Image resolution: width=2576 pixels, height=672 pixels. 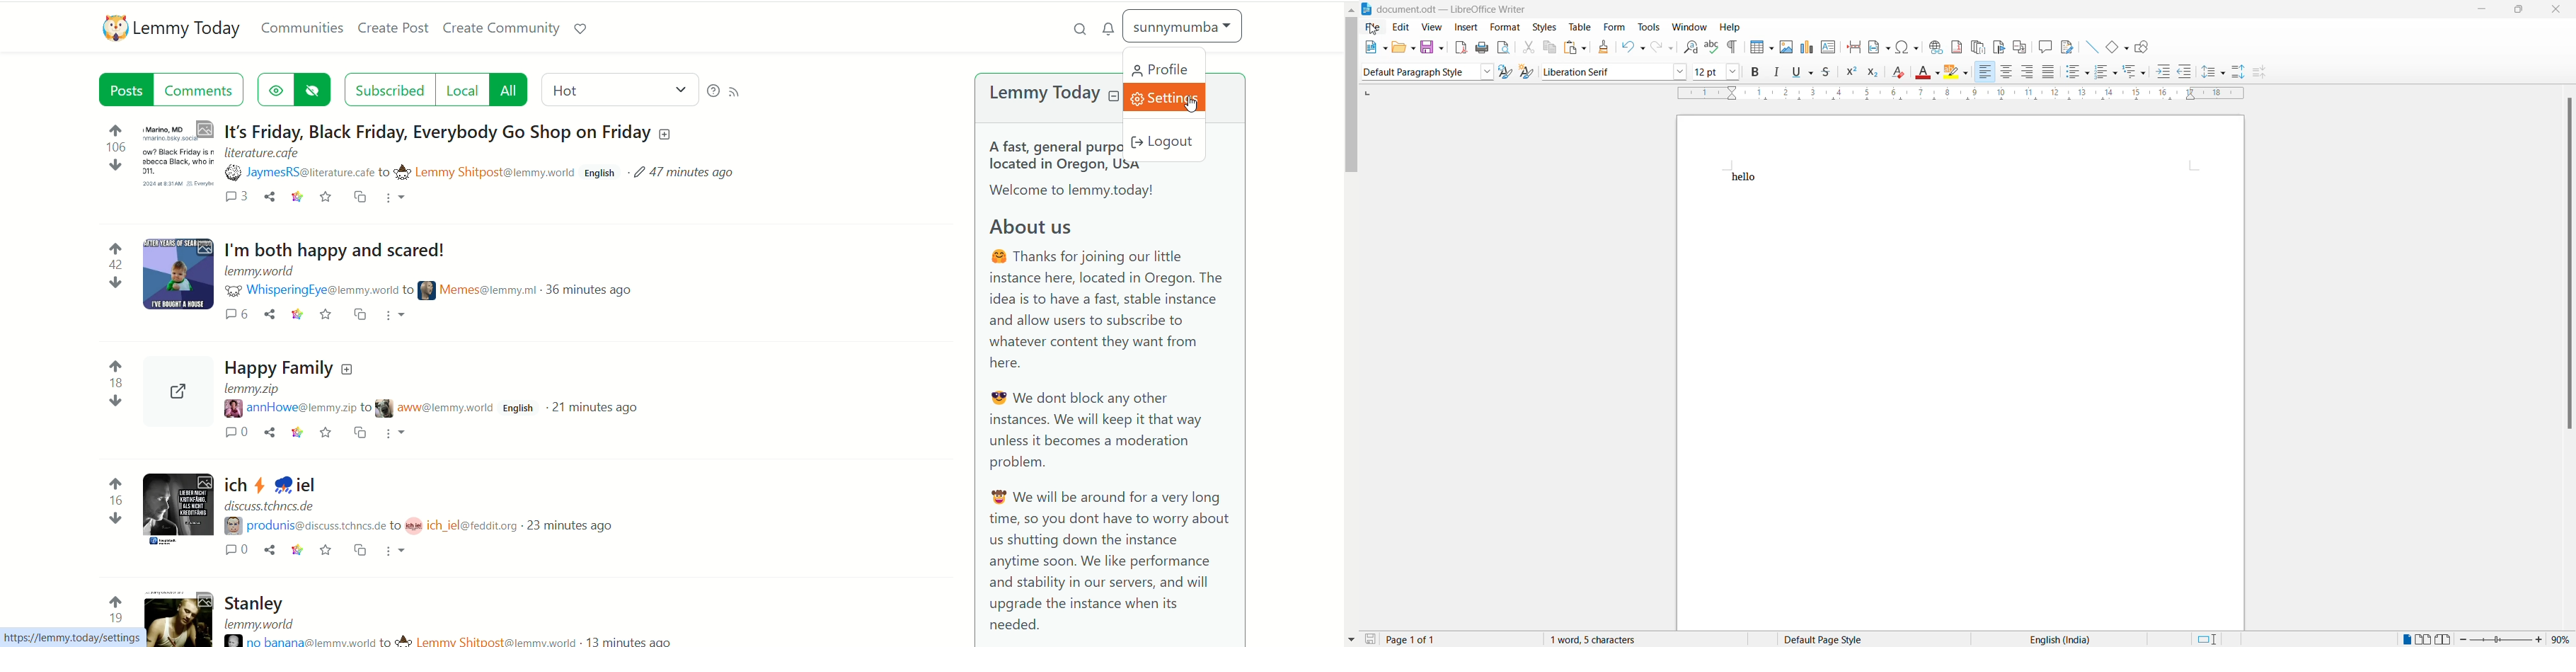 What do you see at coordinates (1900, 74) in the screenshot?
I see `Clear direct formatting` at bounding box center [1900, 74].